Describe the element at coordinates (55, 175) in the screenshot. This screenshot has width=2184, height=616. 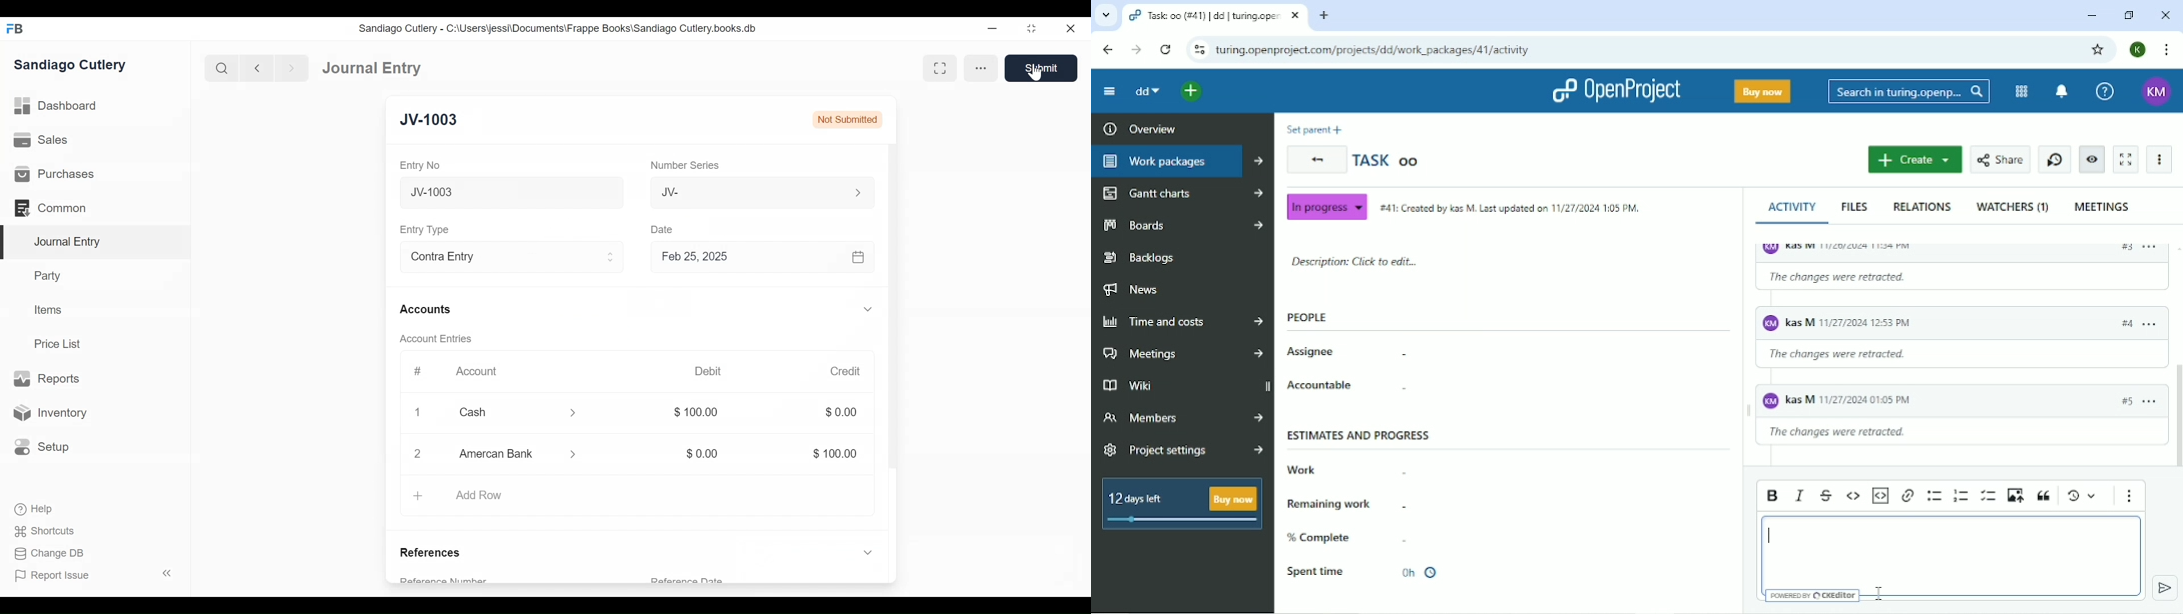
I see `Purchases` at that location.